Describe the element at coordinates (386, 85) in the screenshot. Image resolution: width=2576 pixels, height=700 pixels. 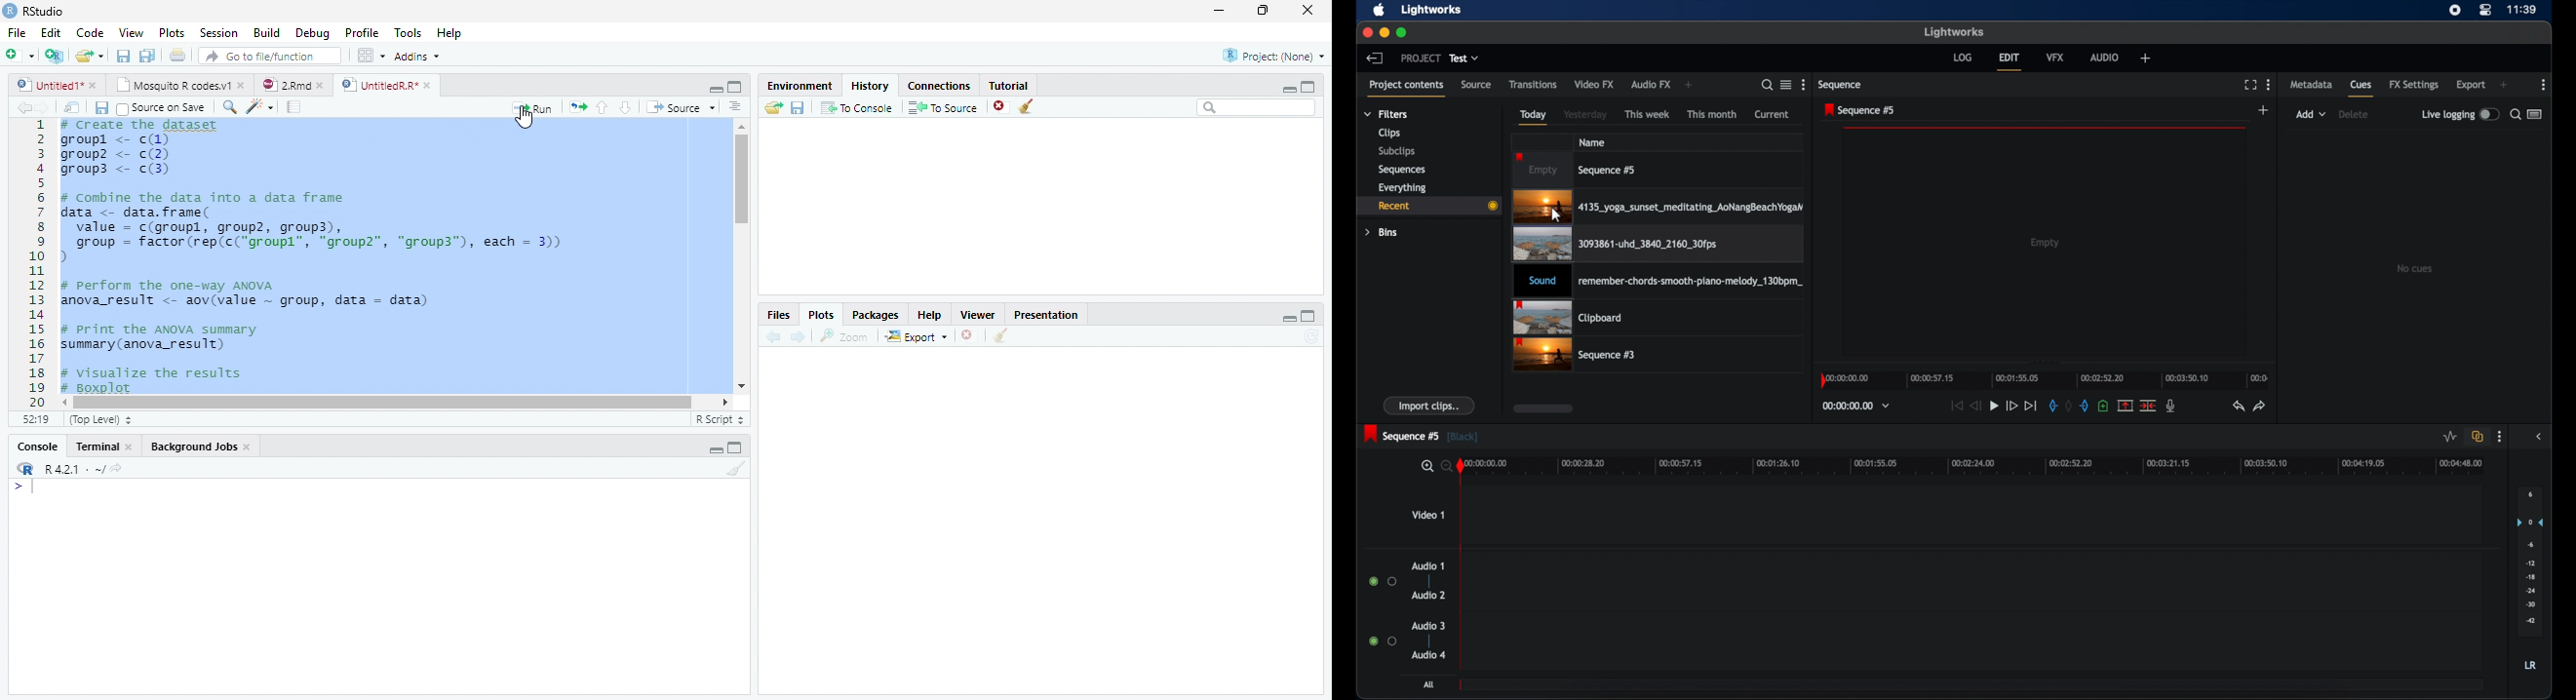
I see `Untitled R*` at that location.